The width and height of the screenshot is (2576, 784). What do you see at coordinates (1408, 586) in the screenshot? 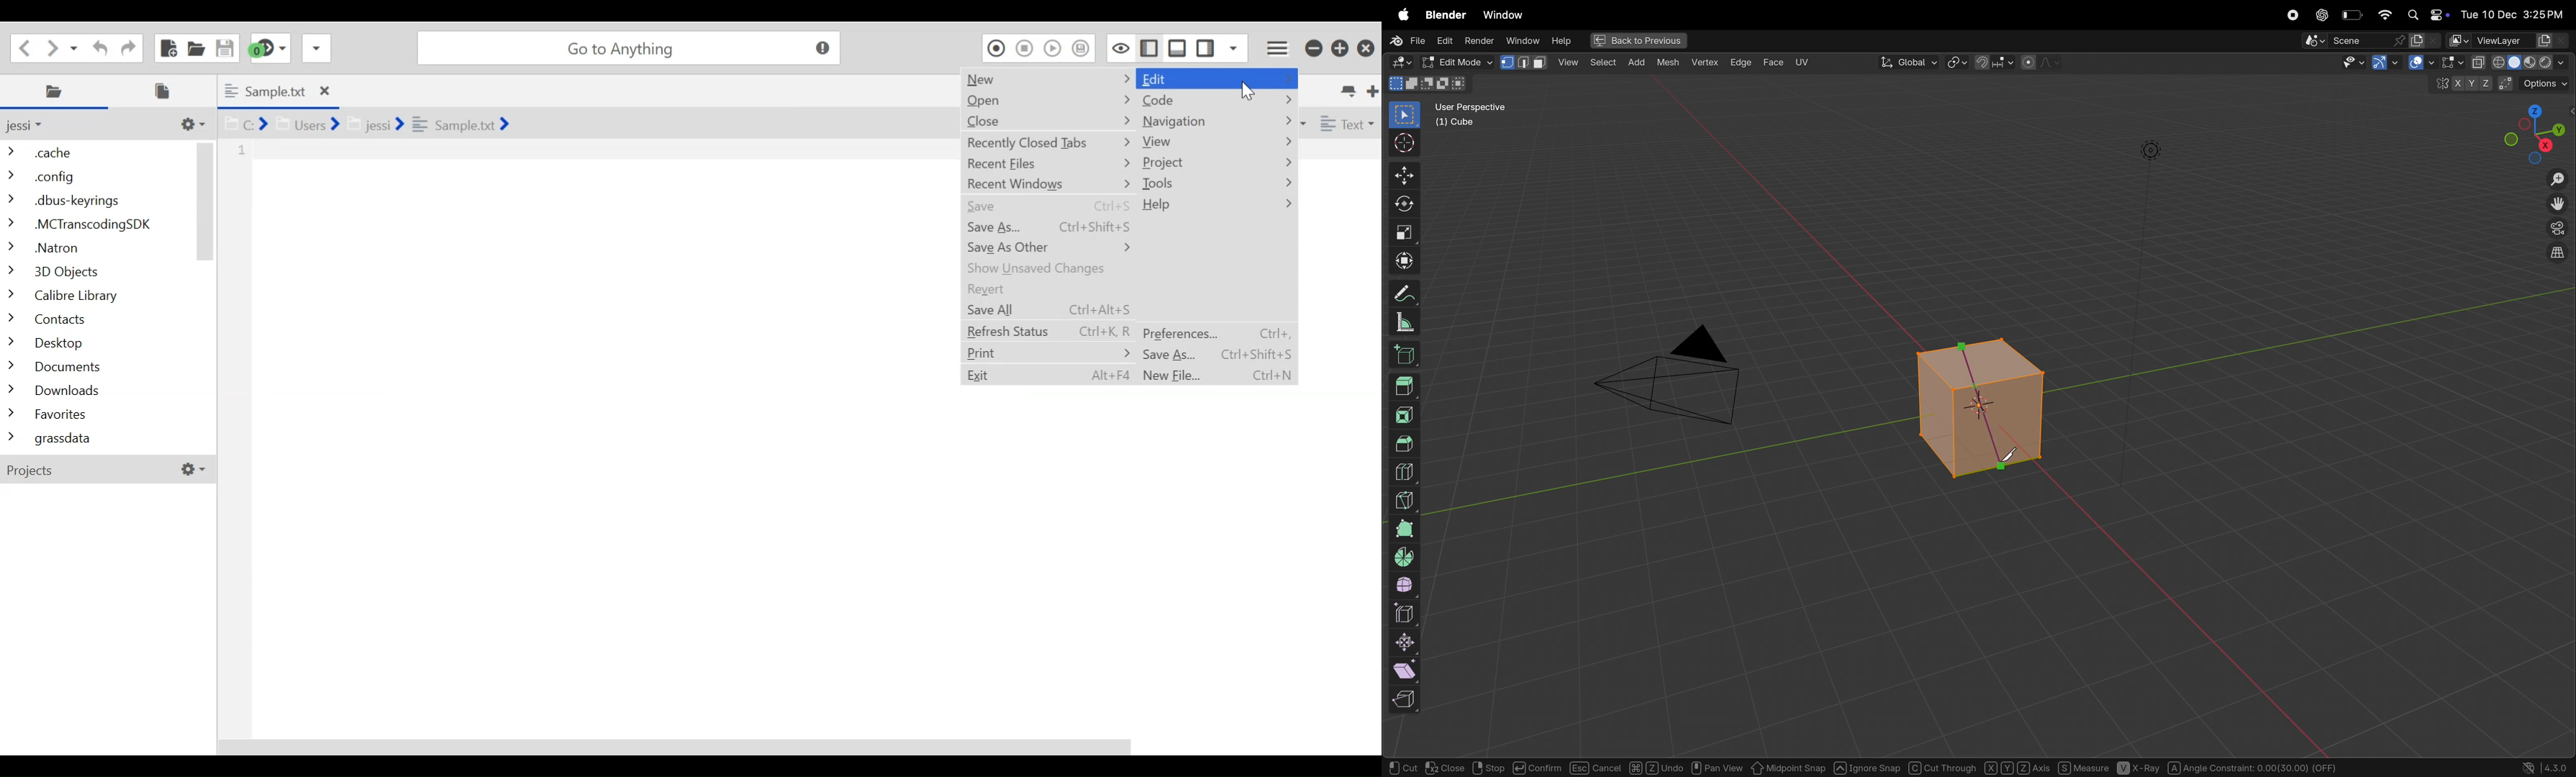
I see `smooth edge` at bounding box center [1408, 586].